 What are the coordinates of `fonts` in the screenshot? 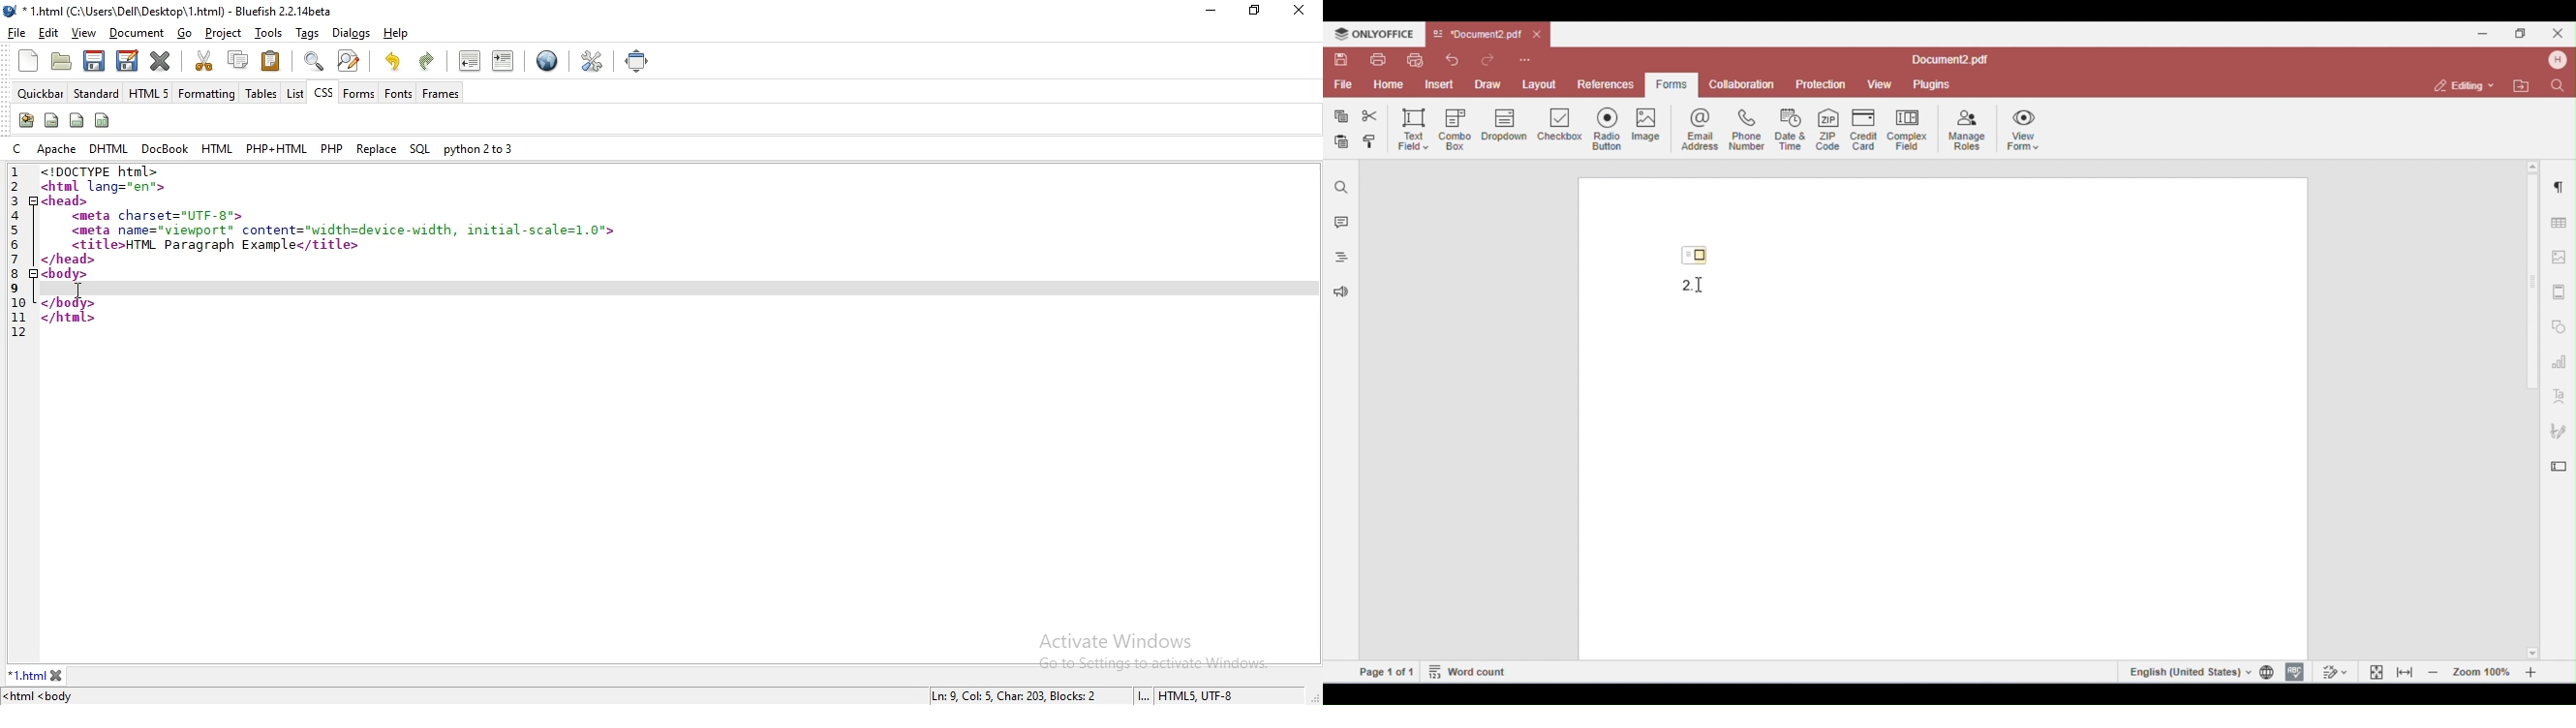 It's located at (398, 93).